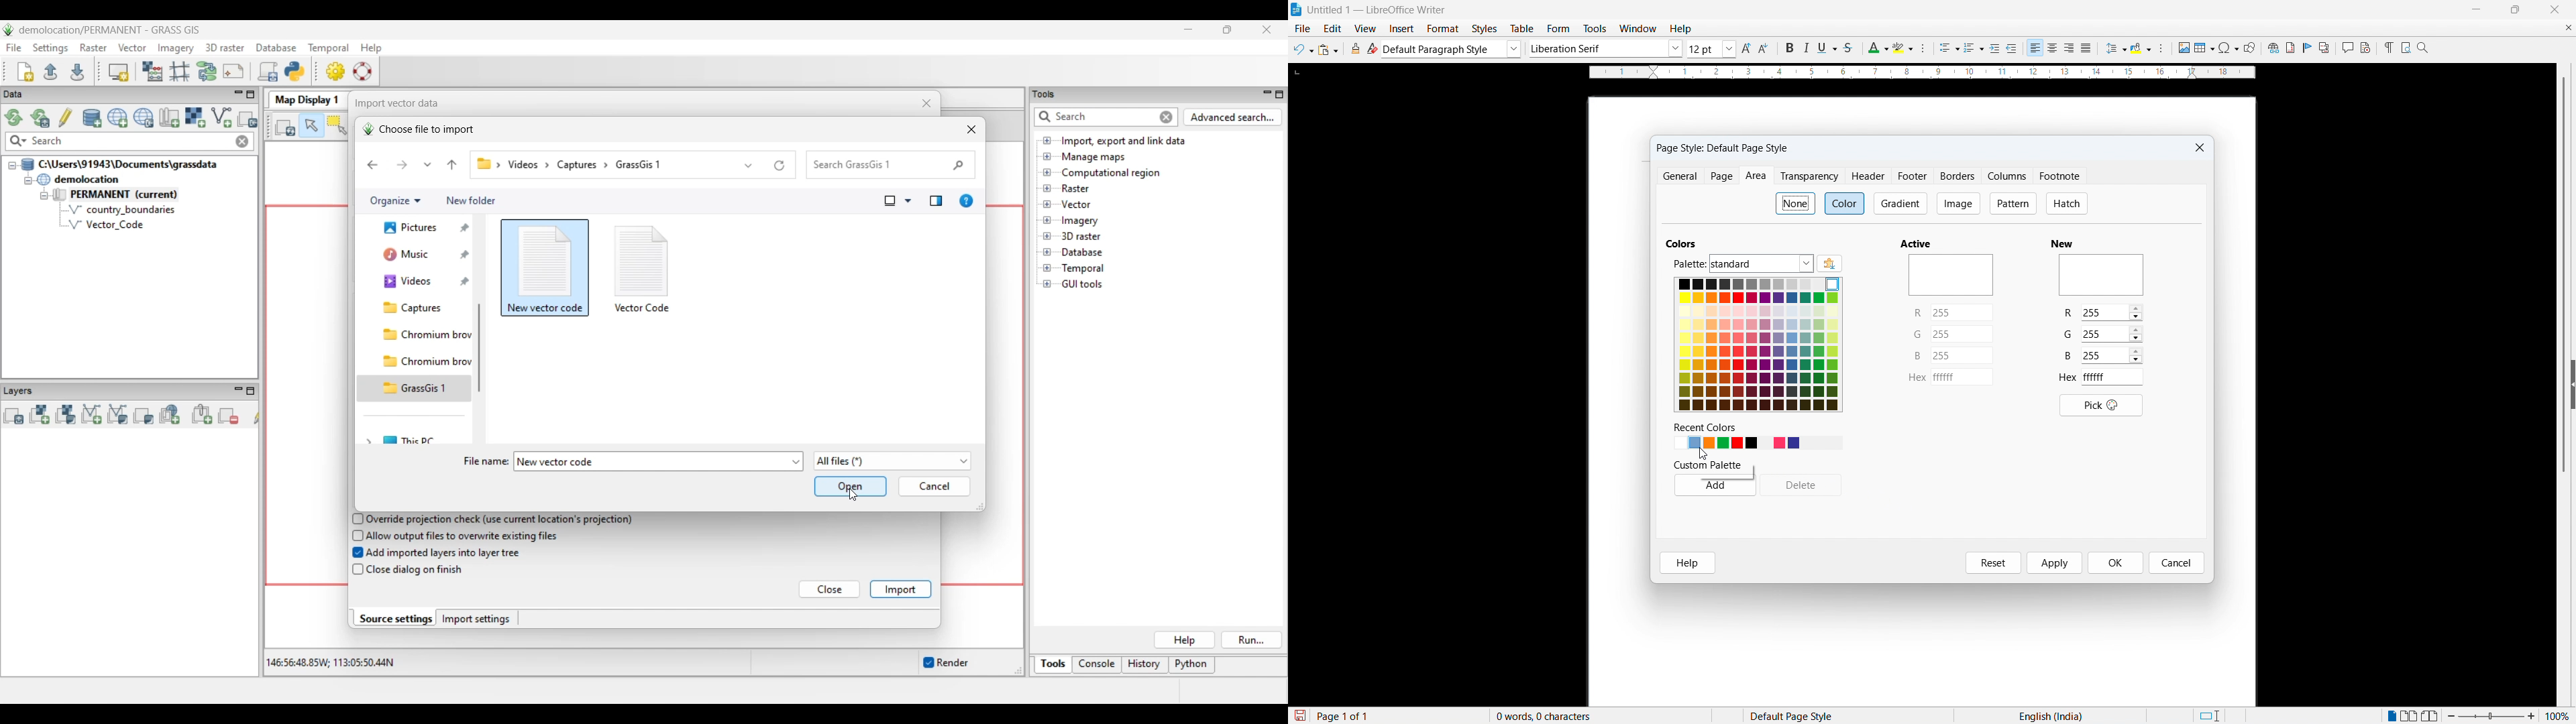 The width and height of the screenshot is (2576, 728). Describe the element at coordinates (2067, 356) in the screenshot. I see `B` at that location.